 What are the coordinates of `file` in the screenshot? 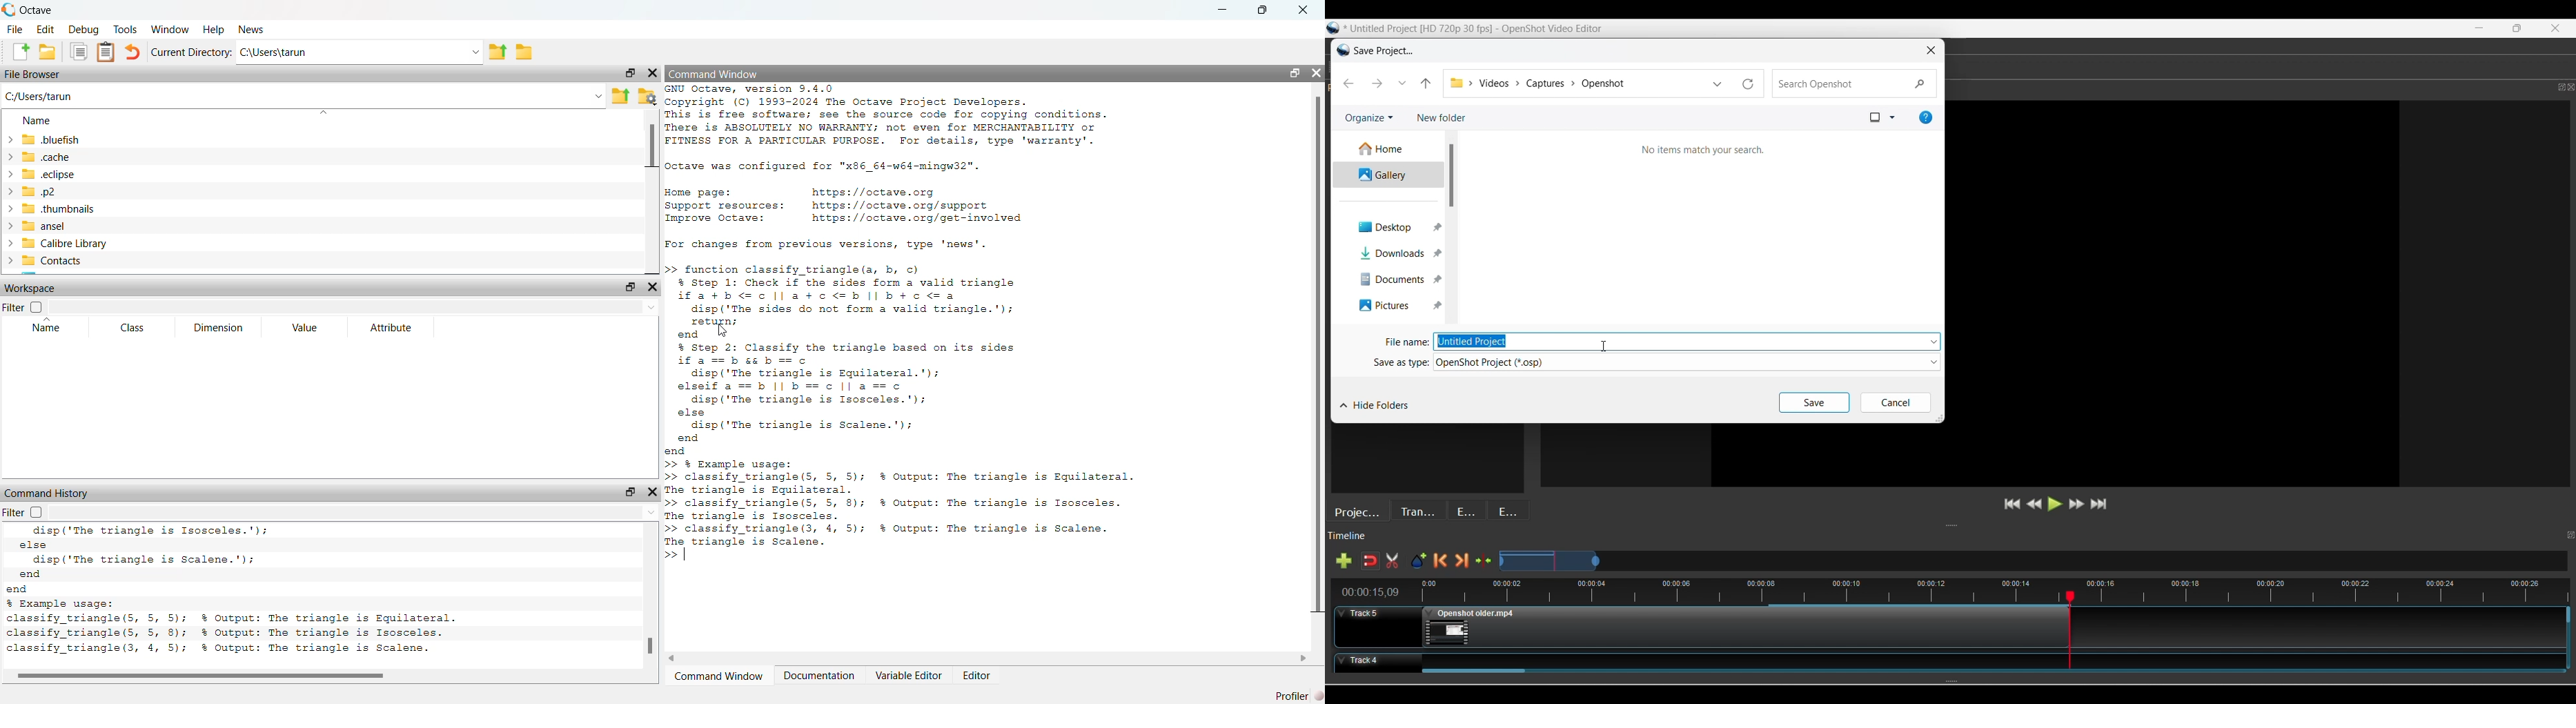 It's located at (12, 30).